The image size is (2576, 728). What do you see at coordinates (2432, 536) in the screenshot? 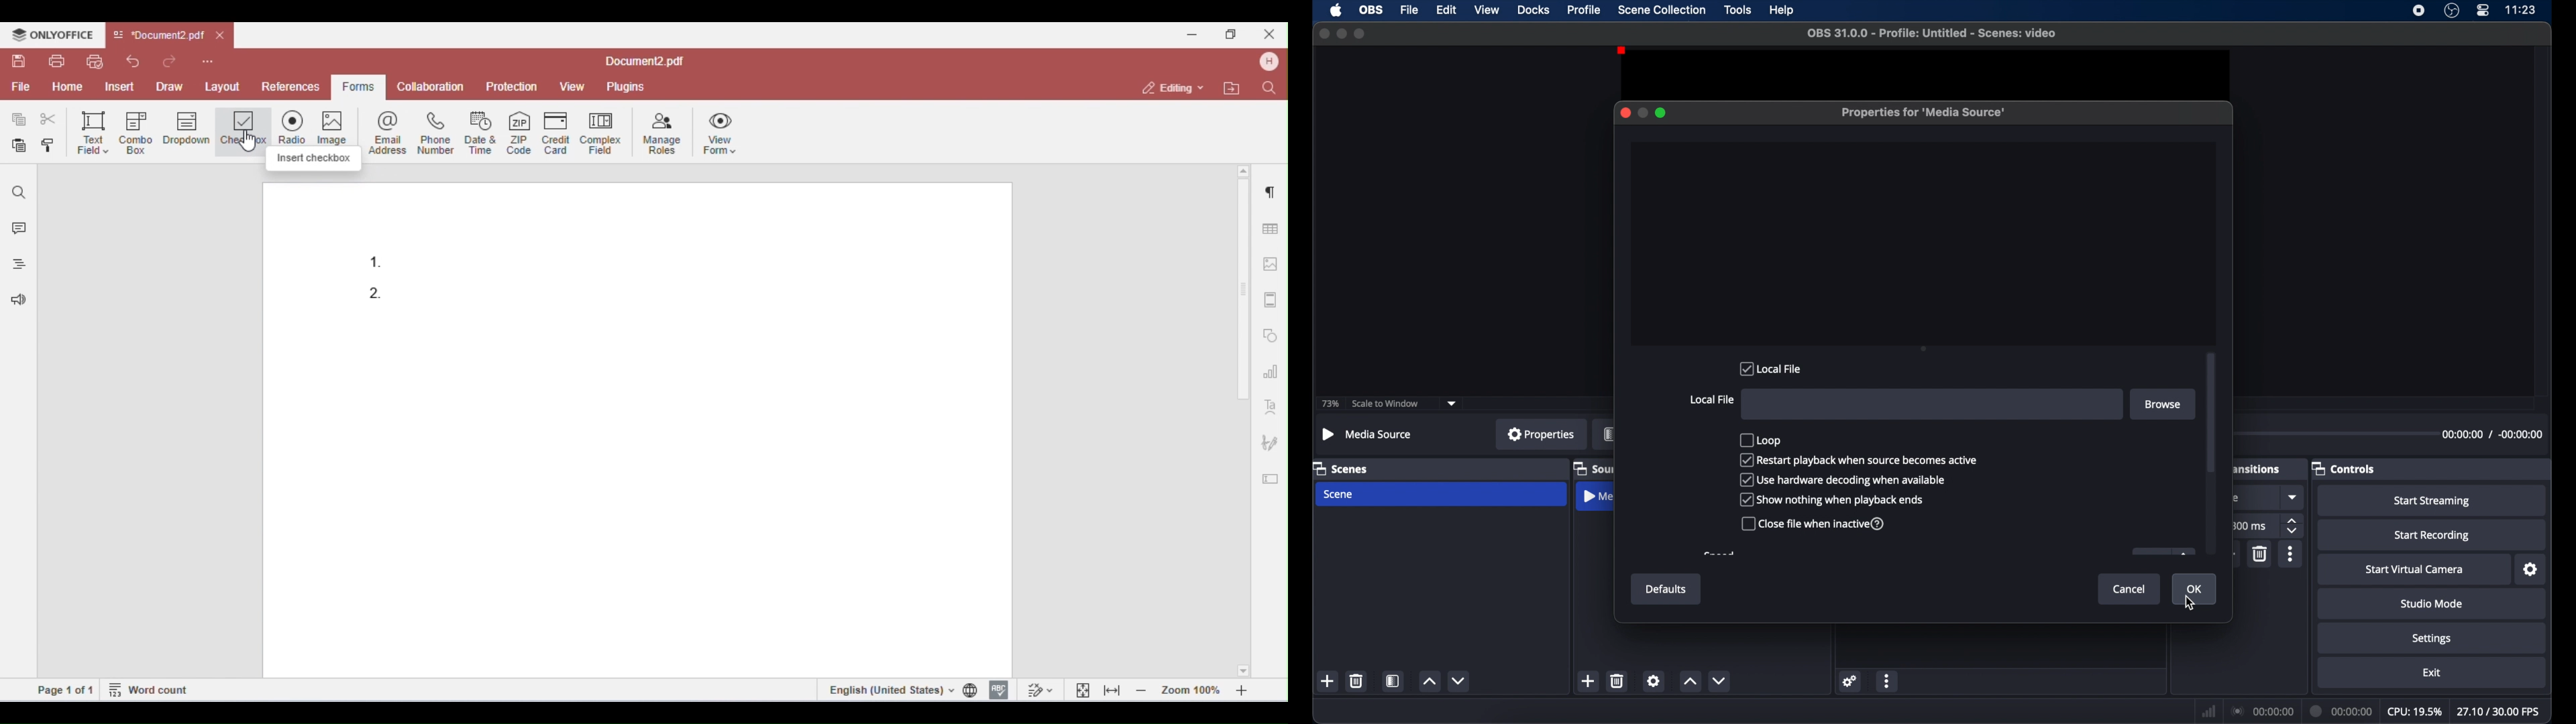
I see `start recording` at bounding box center [2432, 536].